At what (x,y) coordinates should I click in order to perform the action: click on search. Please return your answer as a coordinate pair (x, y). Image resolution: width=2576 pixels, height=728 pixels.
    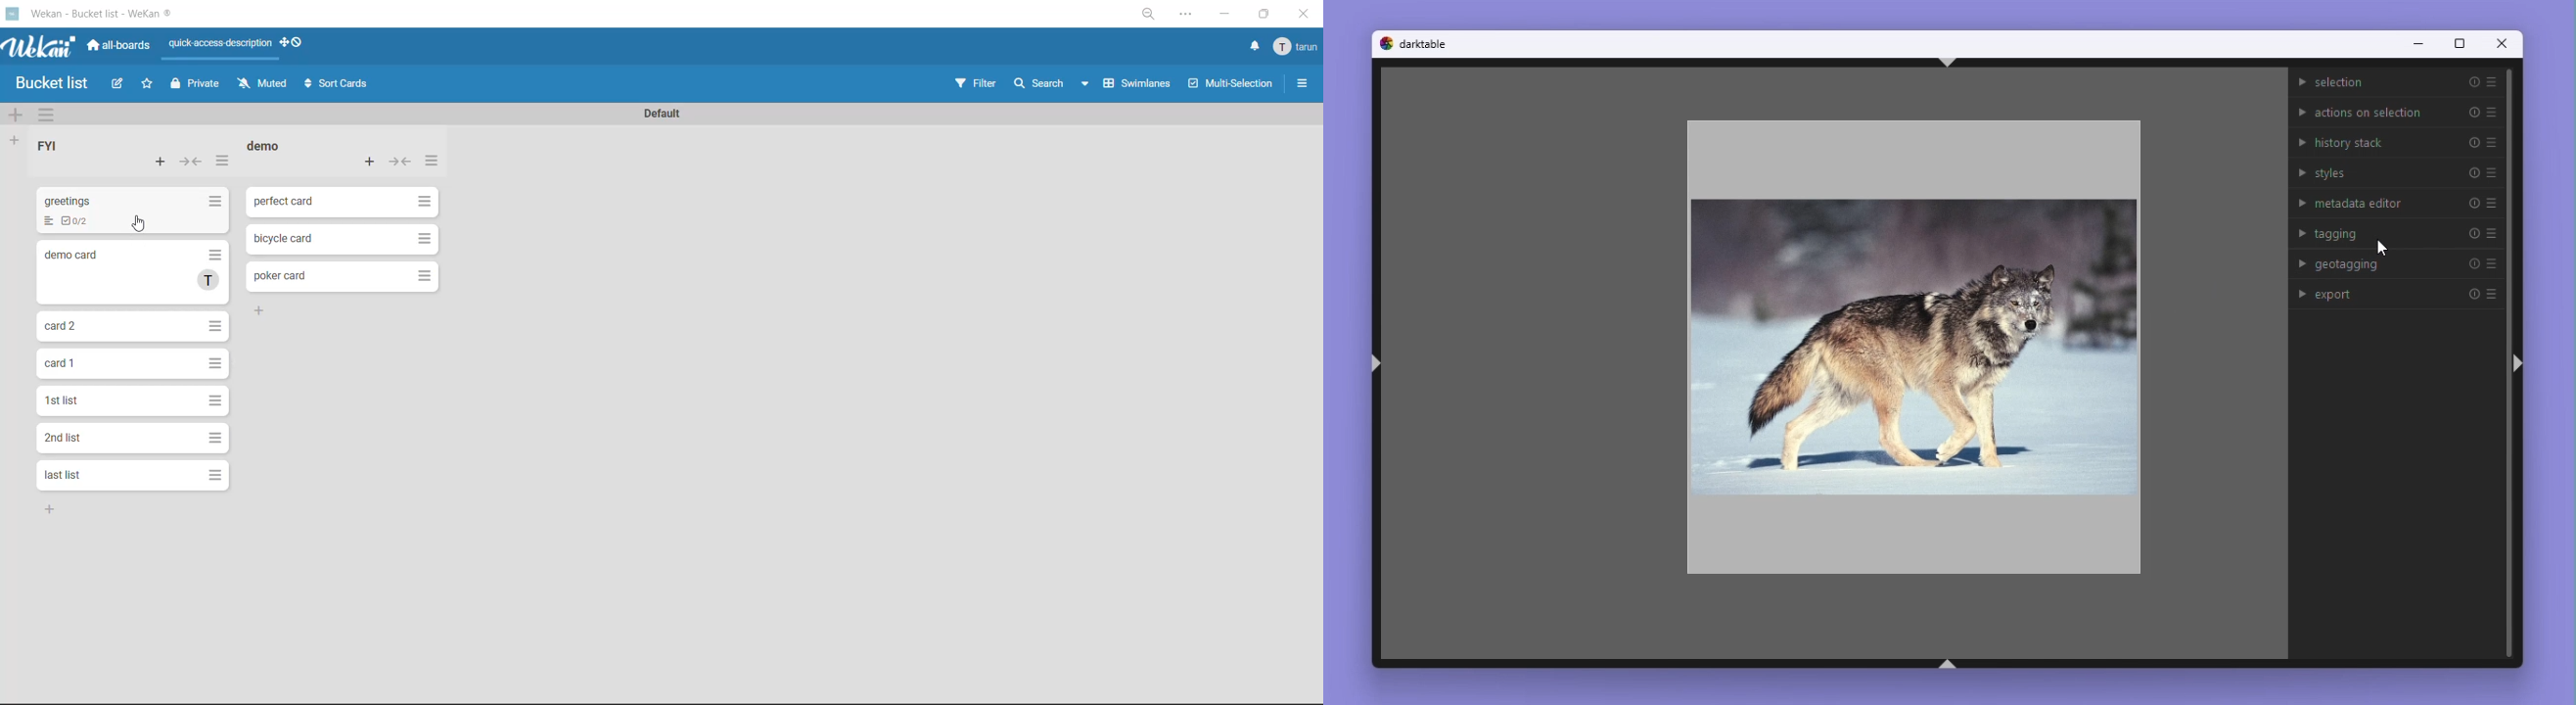
    Looking at the image, I should click on (1054, 86).